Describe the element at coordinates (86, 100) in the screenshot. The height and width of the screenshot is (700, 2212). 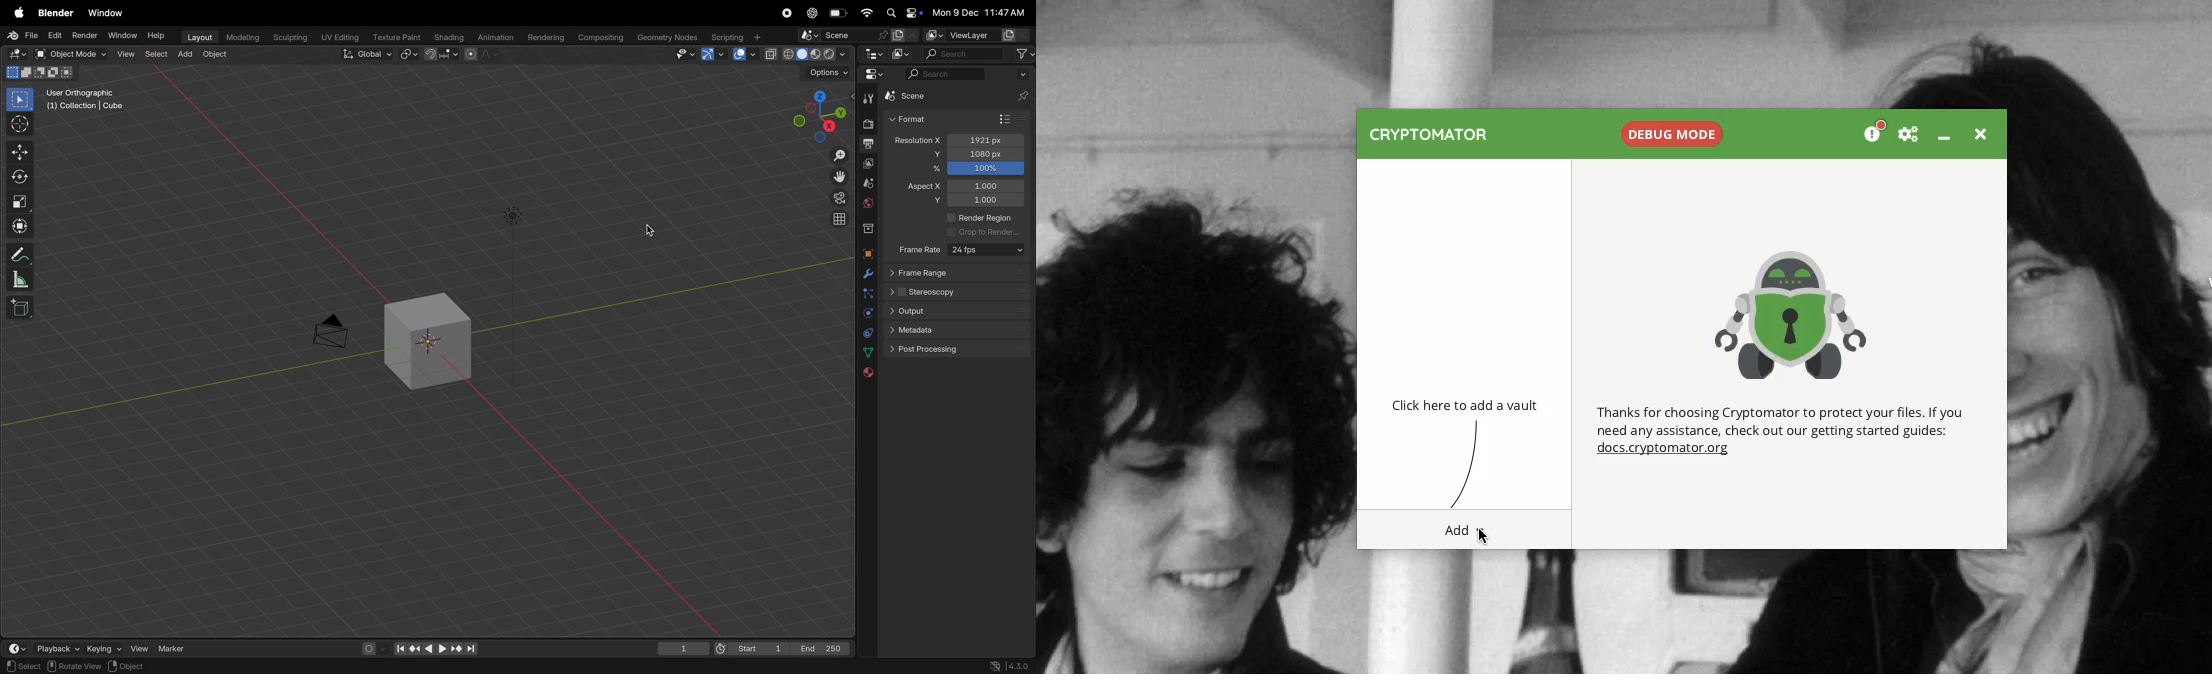
I see `user orthographic` at that location.